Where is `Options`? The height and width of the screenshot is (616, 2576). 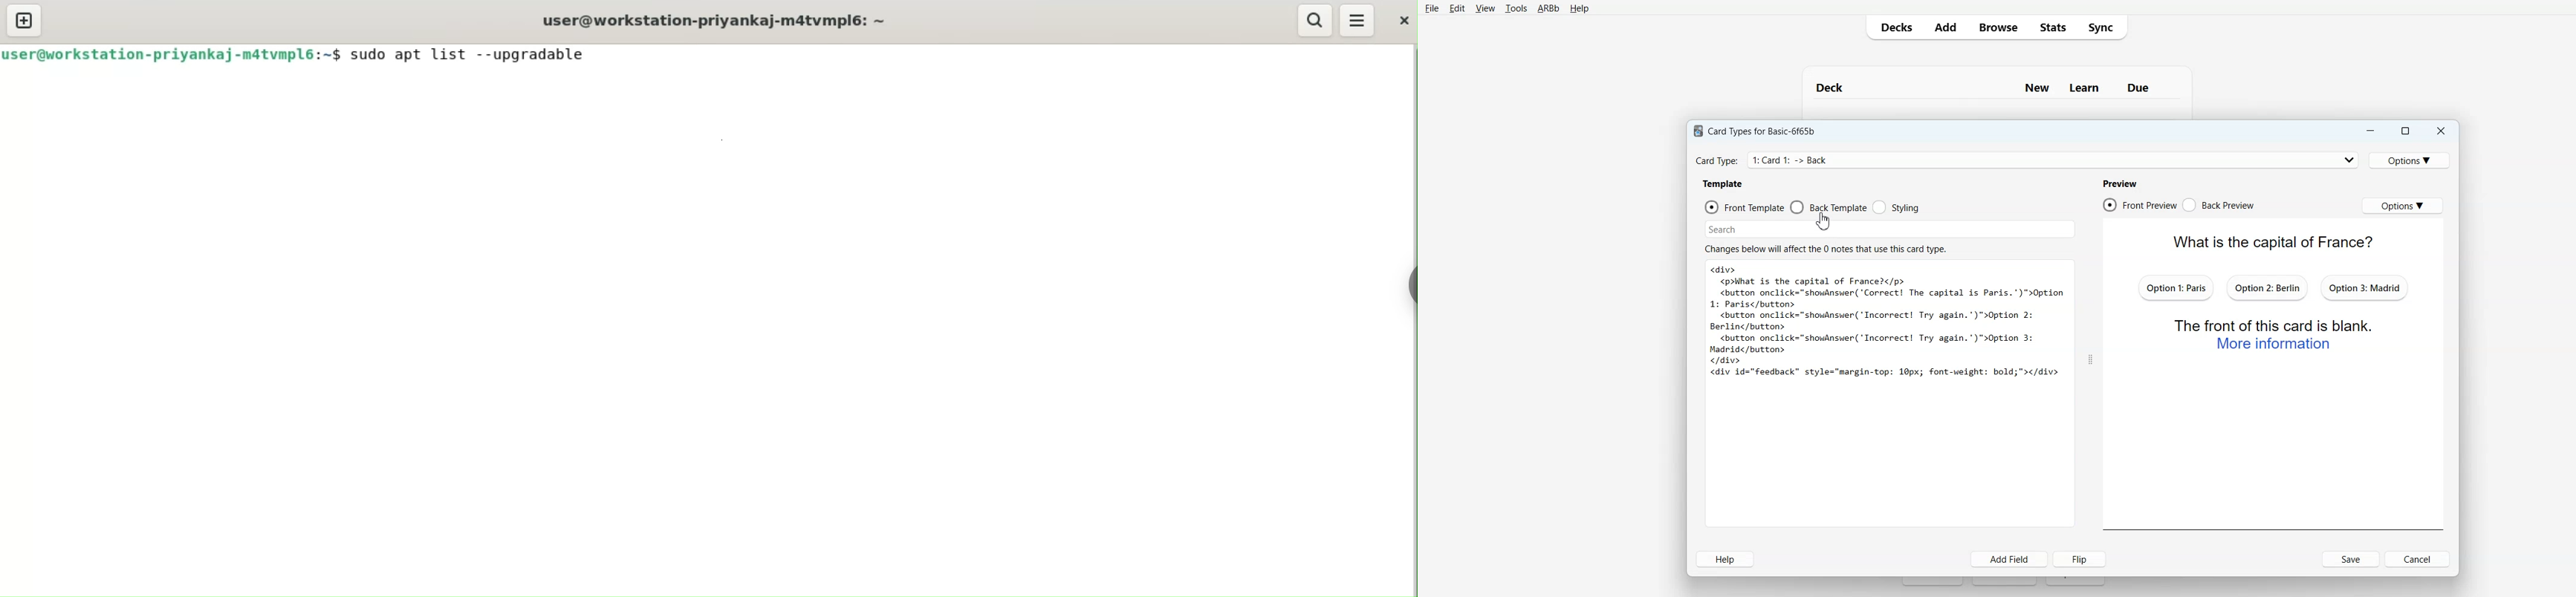 Options is located at coordinates (2412, 159).